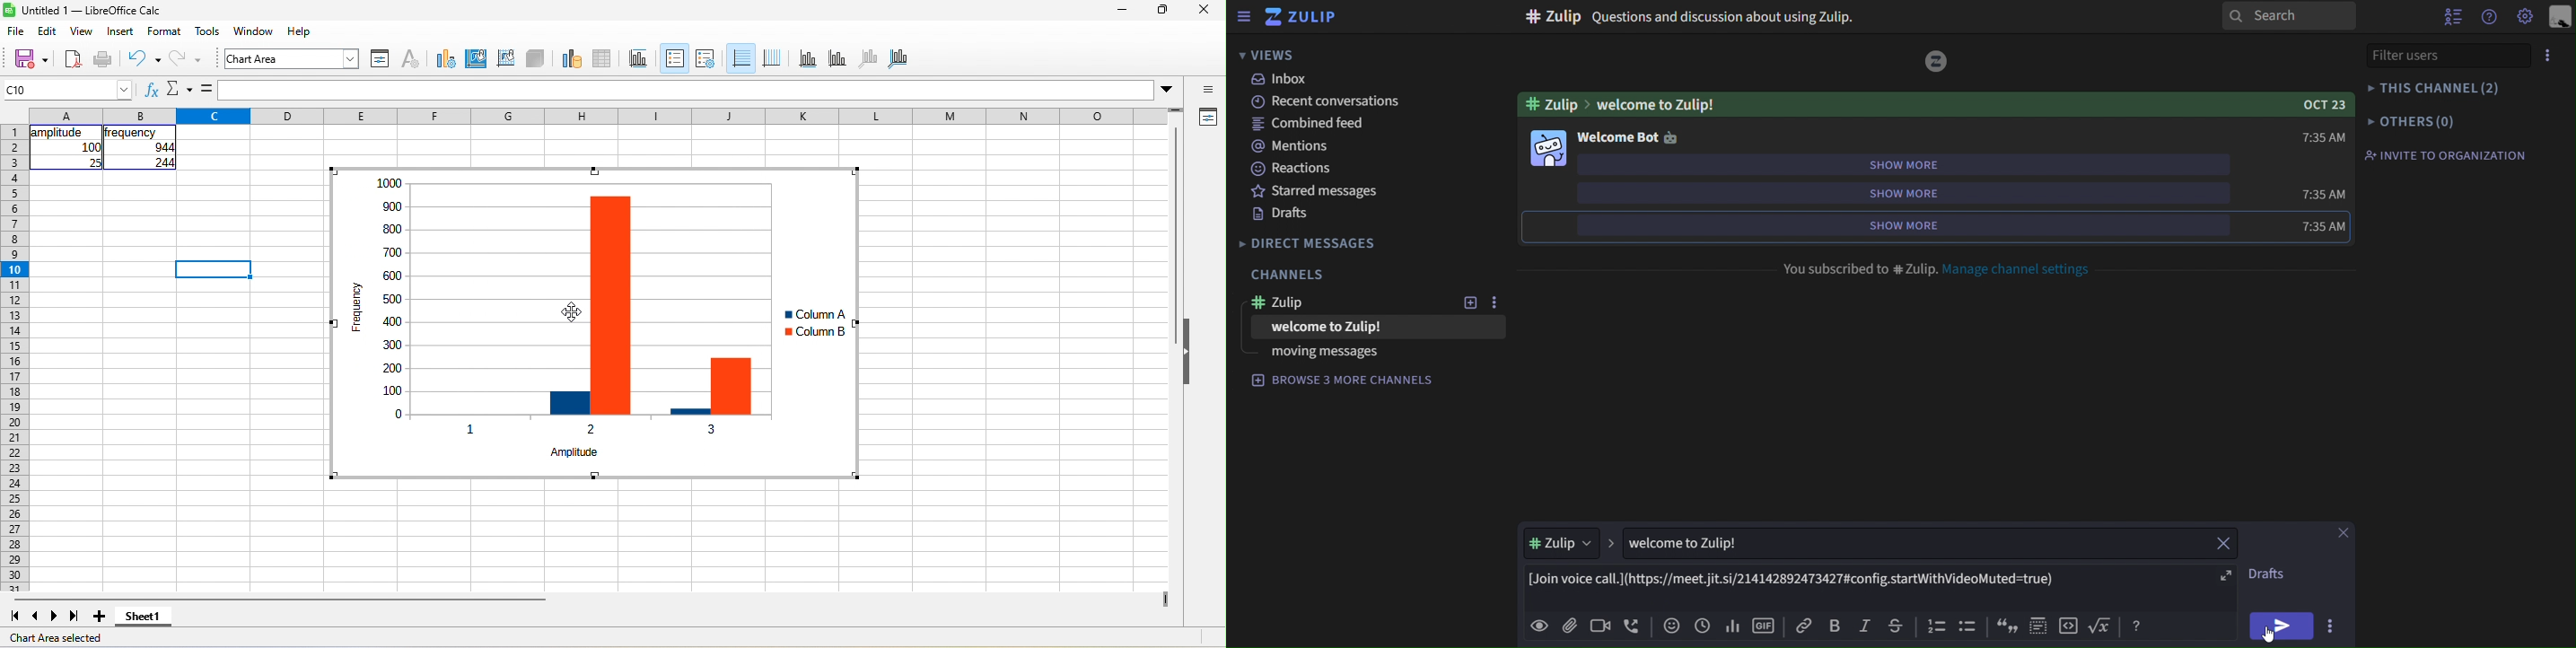 The height and width of the screenshot is (672, 2576). What do you see at coordinates (535, 59) in the screenshot?
I see `3d view` at bounding box center [535, 59].